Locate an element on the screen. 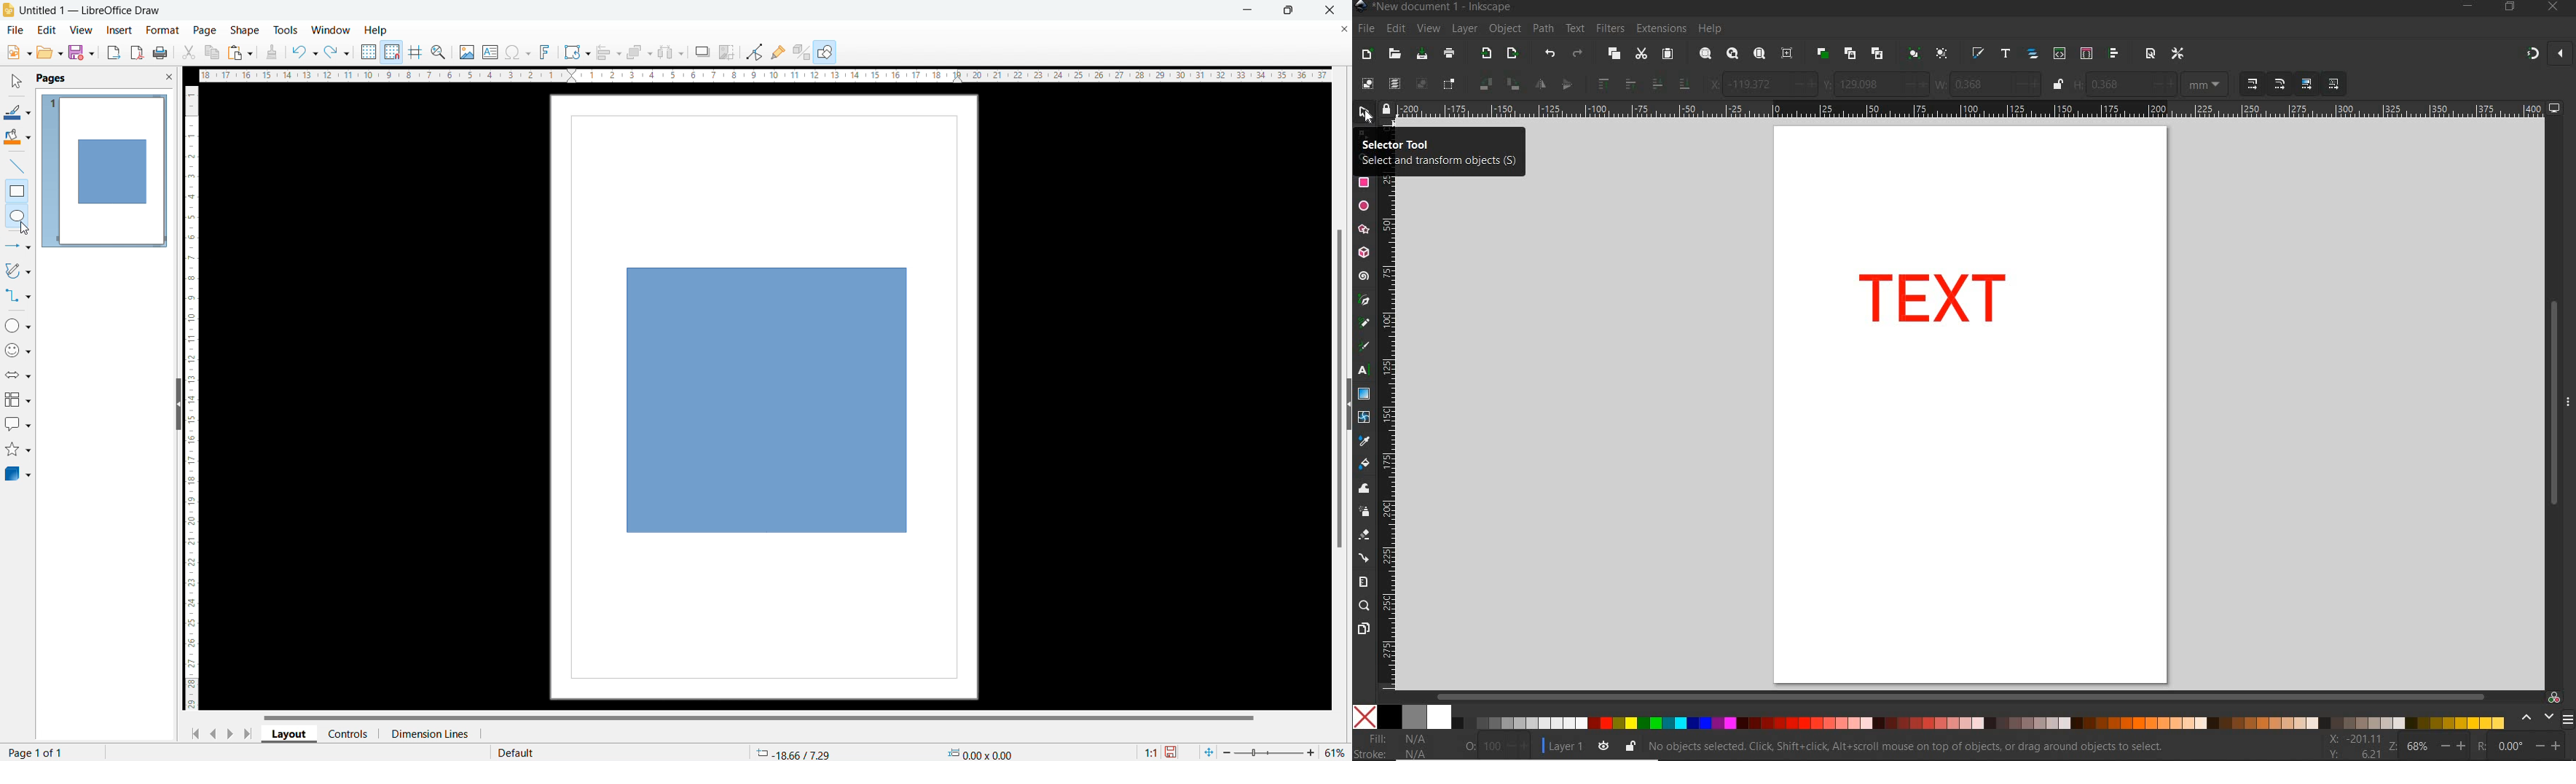  3D objects is located at coordinates (17, 473).